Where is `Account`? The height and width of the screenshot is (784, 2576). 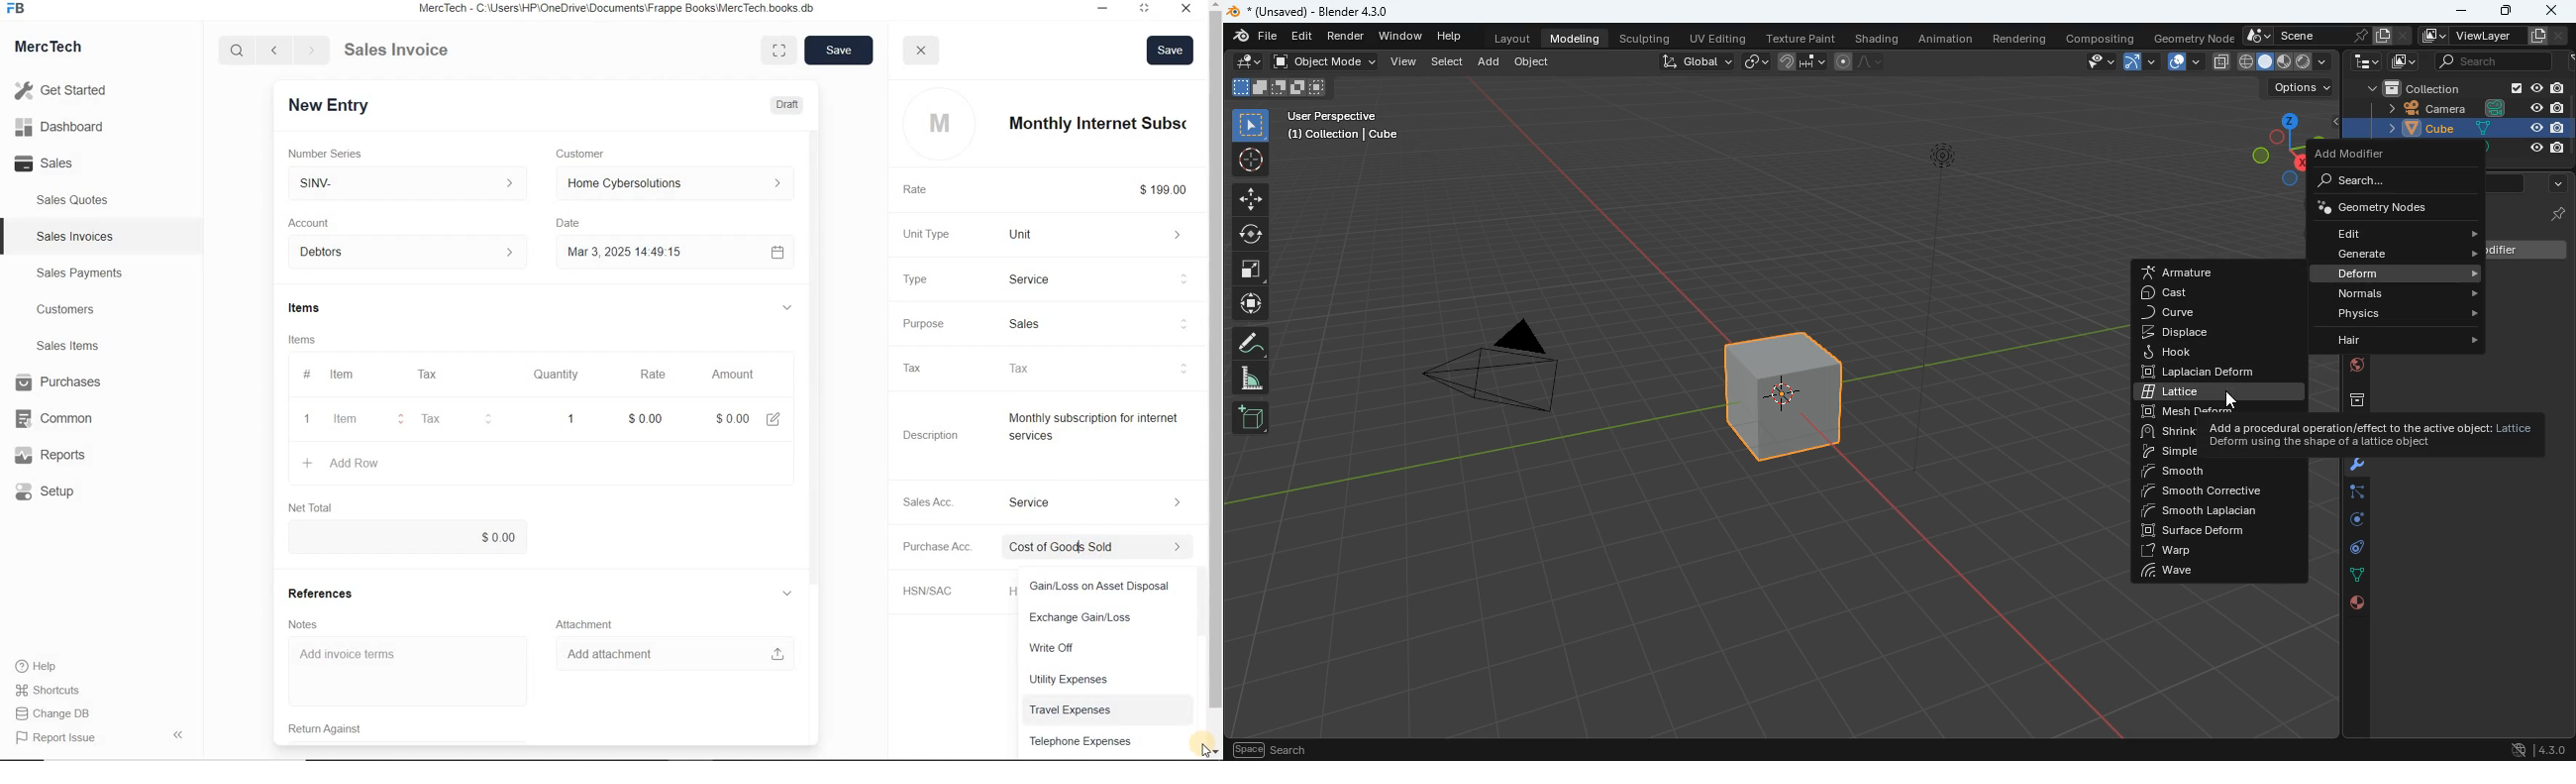 Account is located at coordinates (321, 223).